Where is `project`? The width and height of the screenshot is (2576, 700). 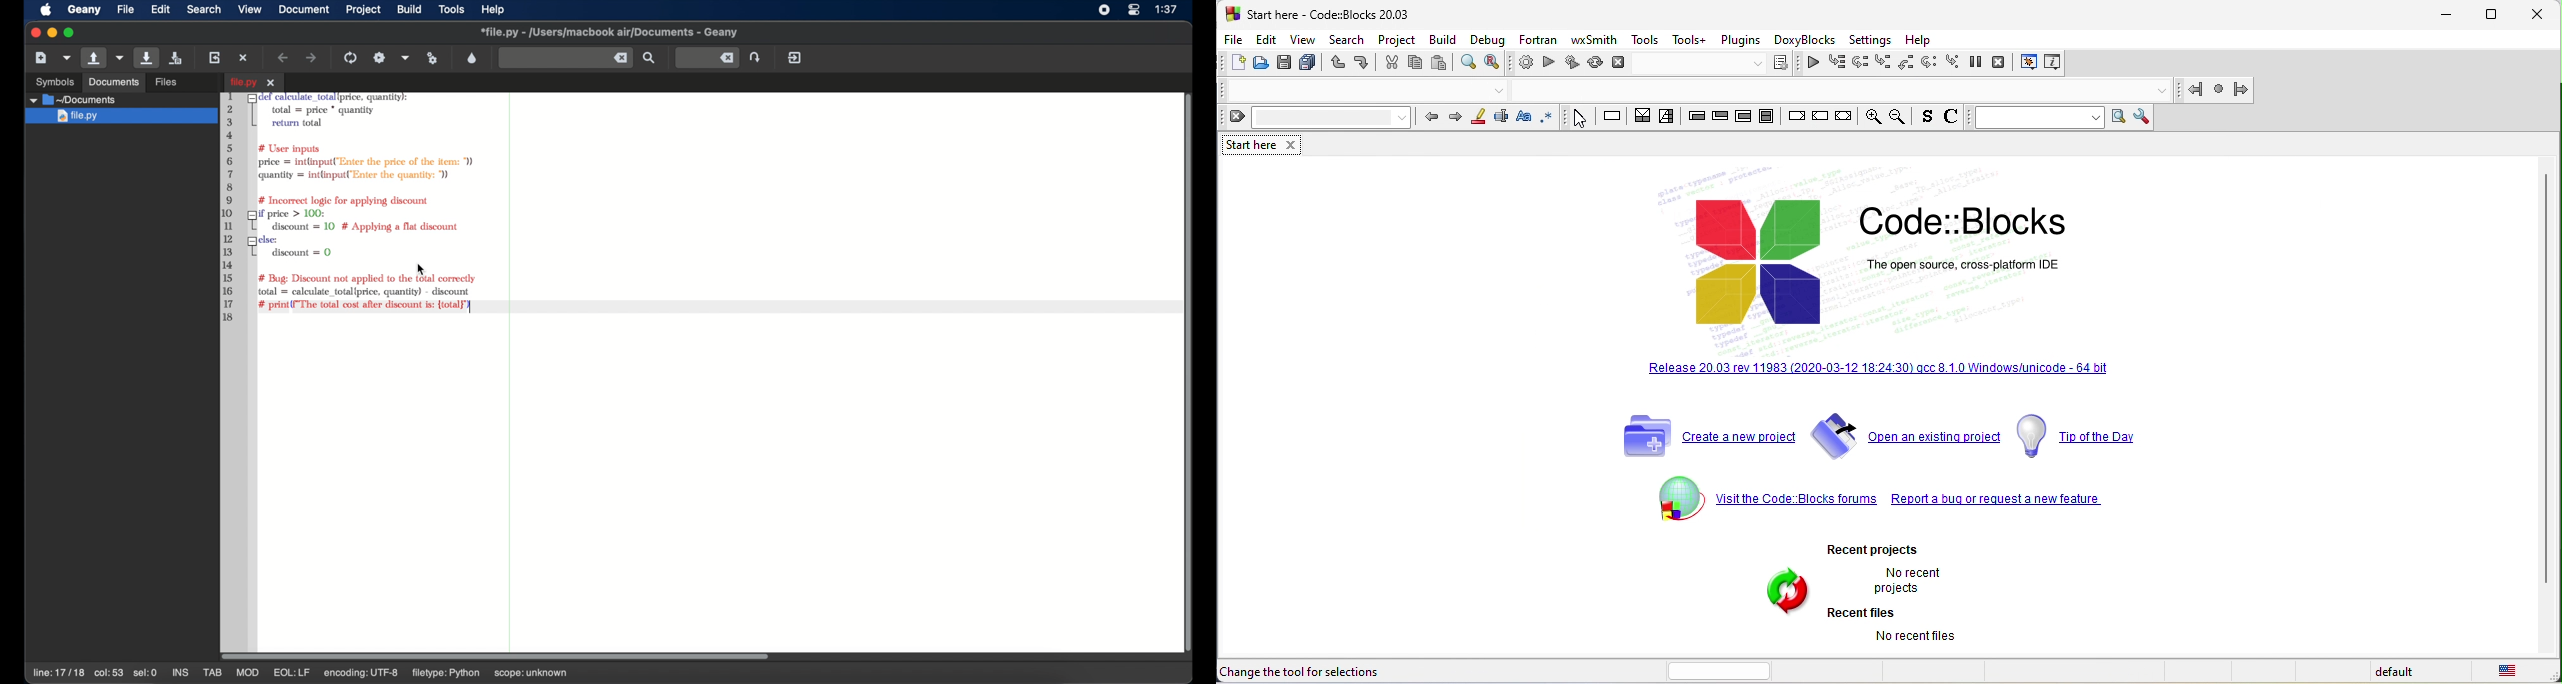
project is located at coordinates (364, 10).